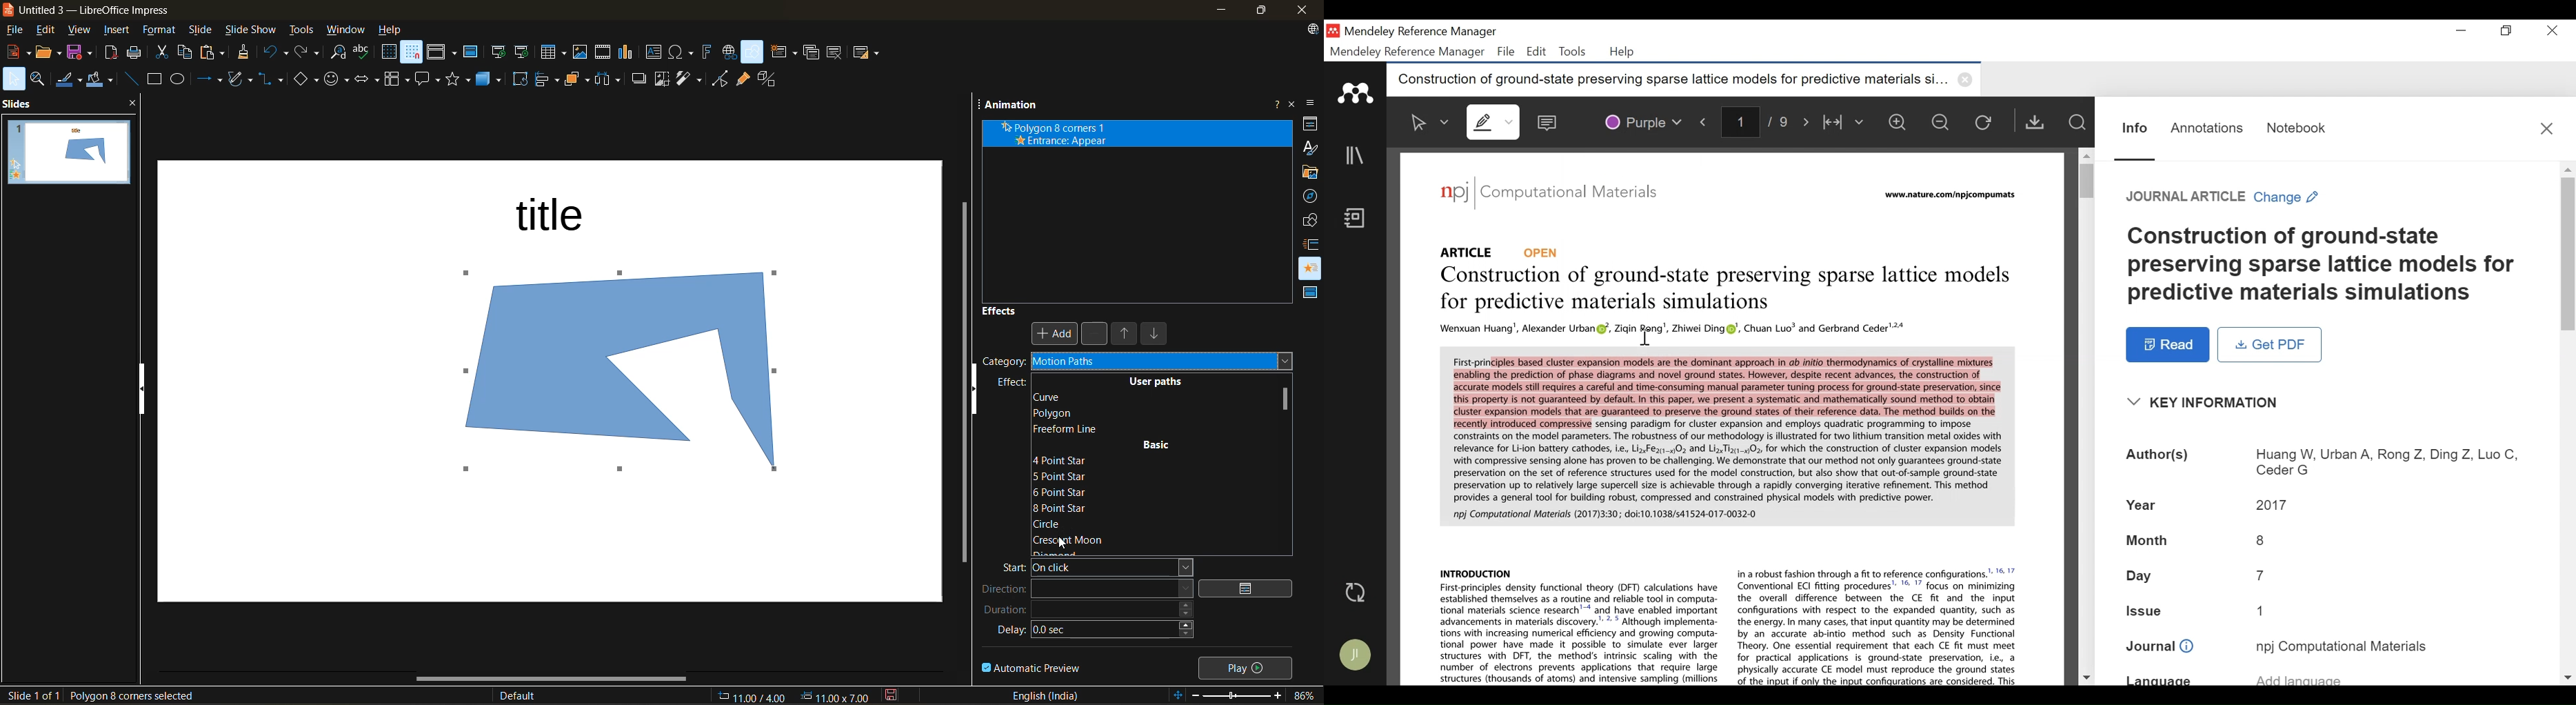 This screenshot has height=728, width=2576. I want to click on zoom slider, so click(1236, 693).